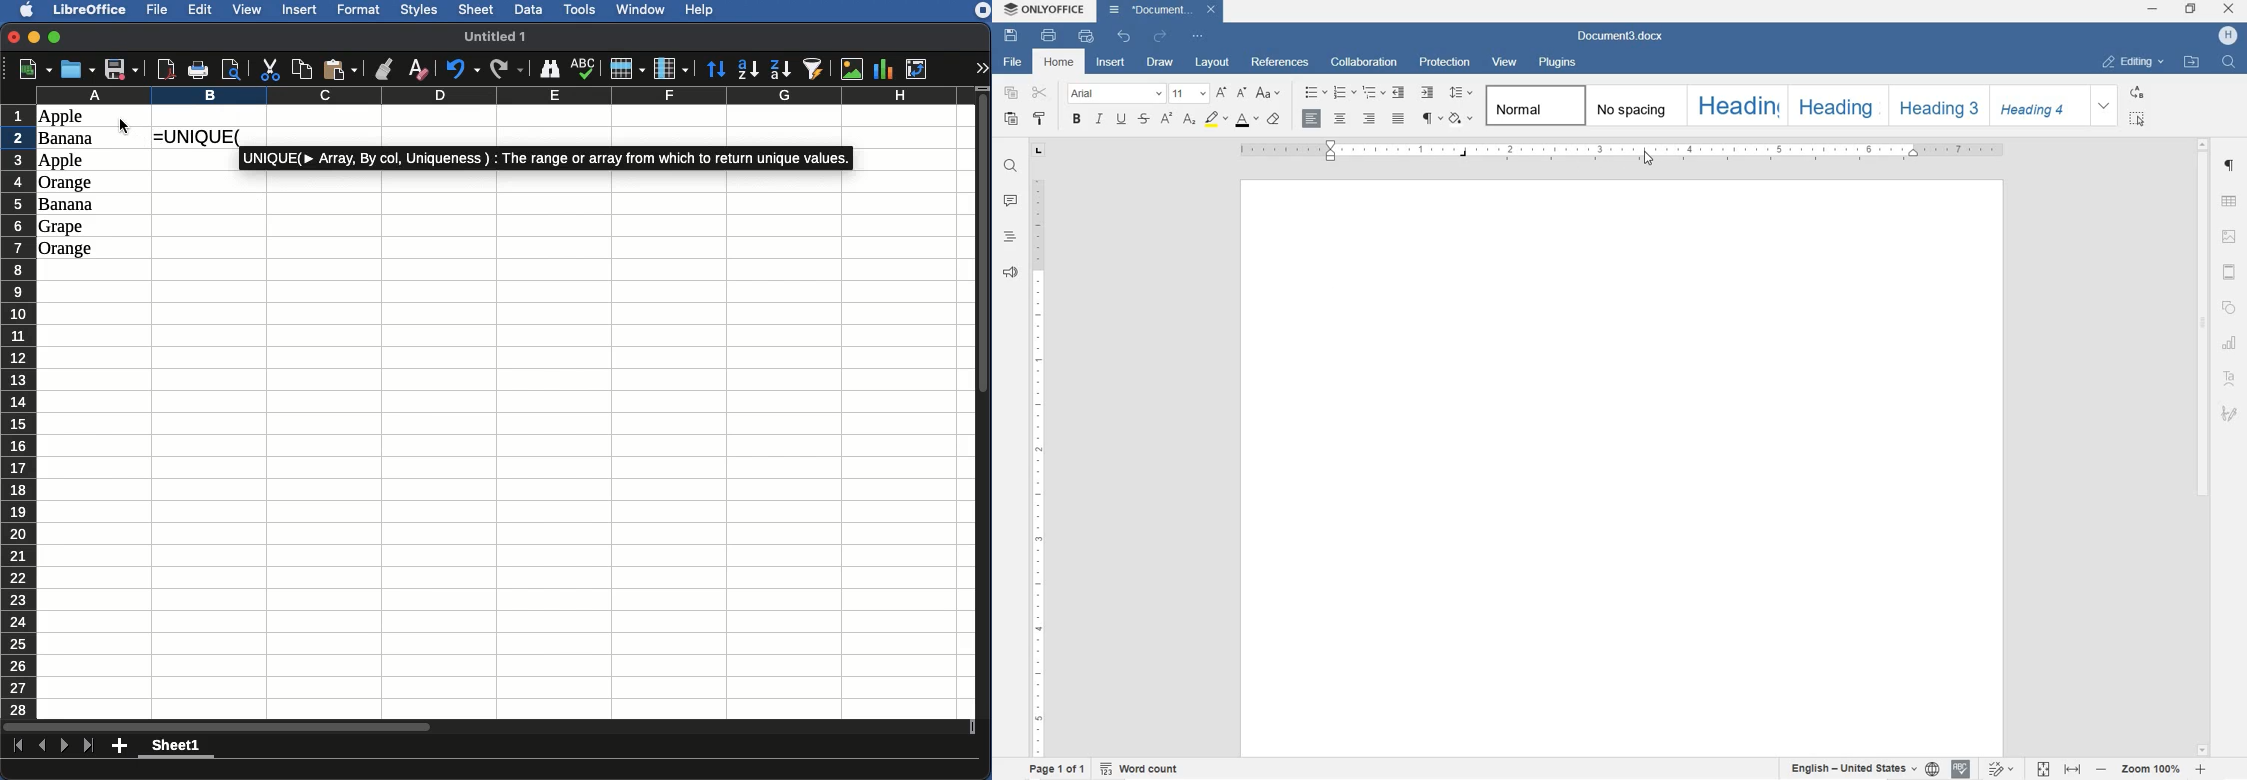 The height and width of the screenshot is (784, 2268). Describe the element at coordinates (121, 69) in the screenshot. I see `Save` at that location.